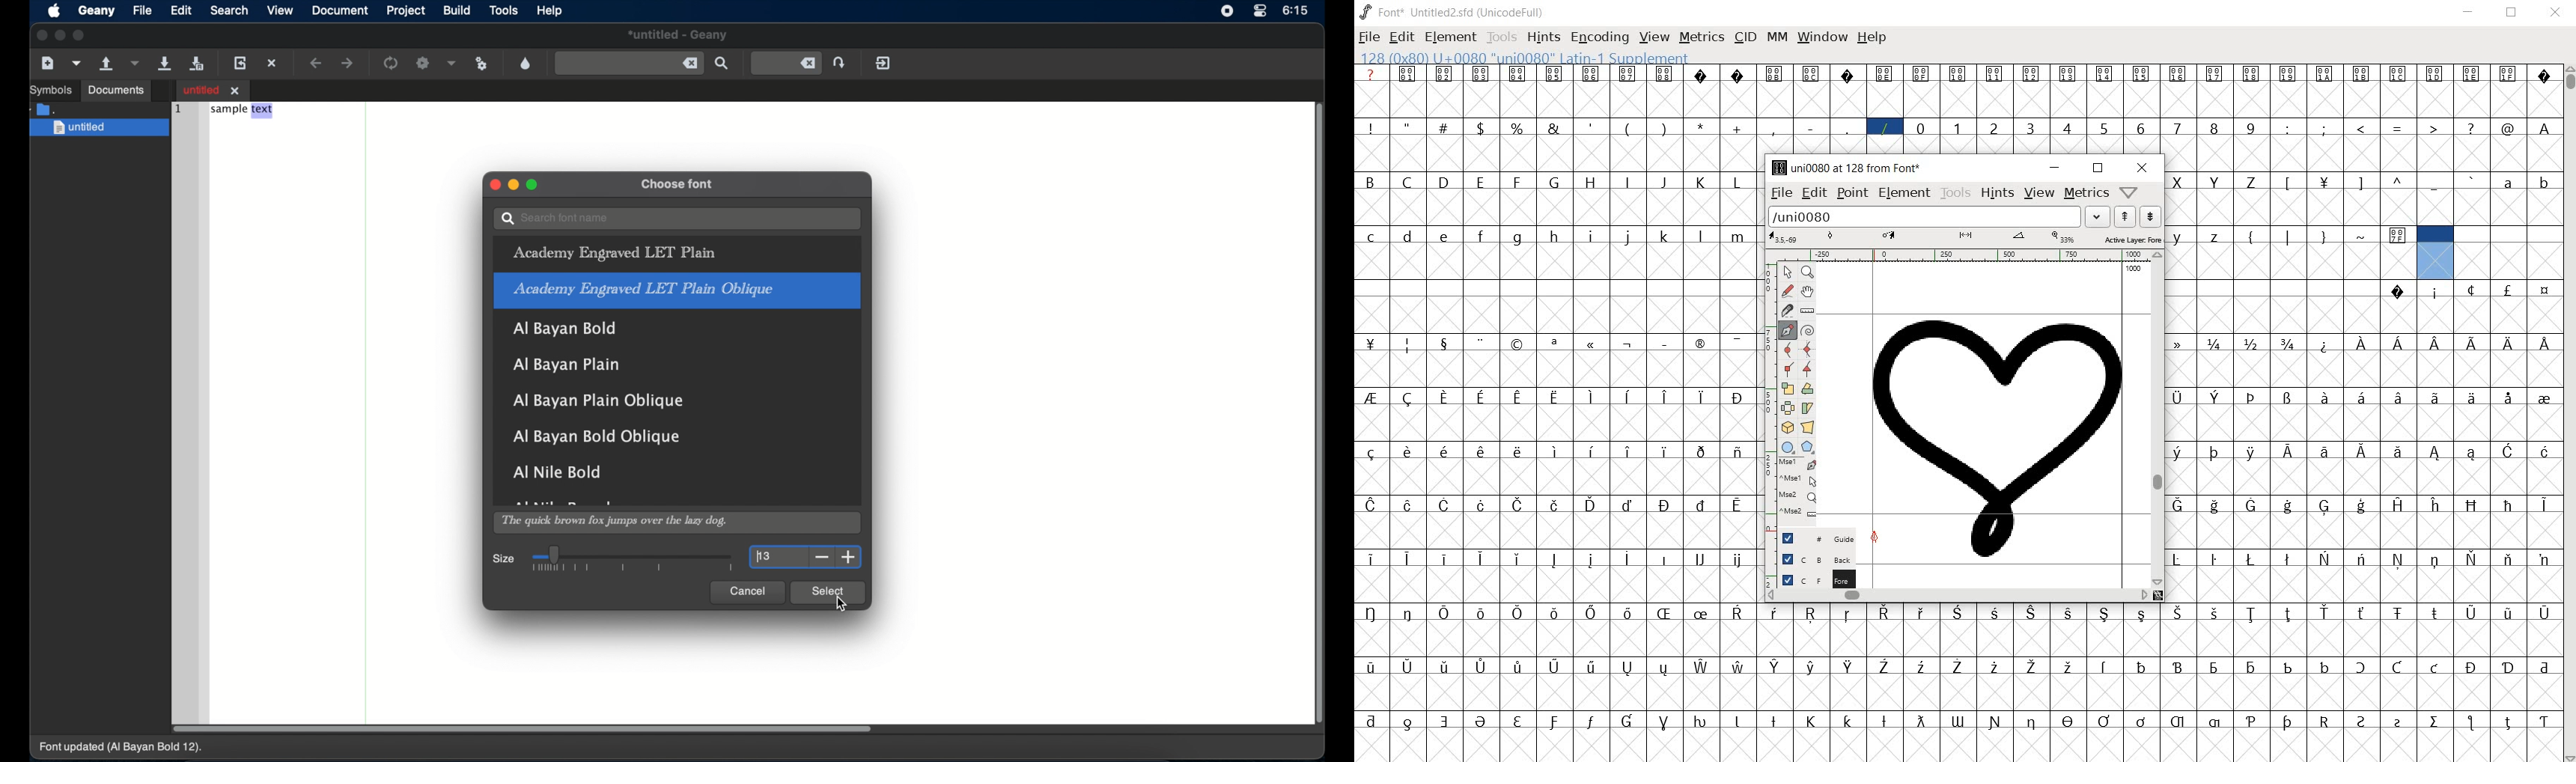  What do you see at coordinates (2032, 668) in the screenshot?
I see `glyph` at bounding box center [2032, 668].